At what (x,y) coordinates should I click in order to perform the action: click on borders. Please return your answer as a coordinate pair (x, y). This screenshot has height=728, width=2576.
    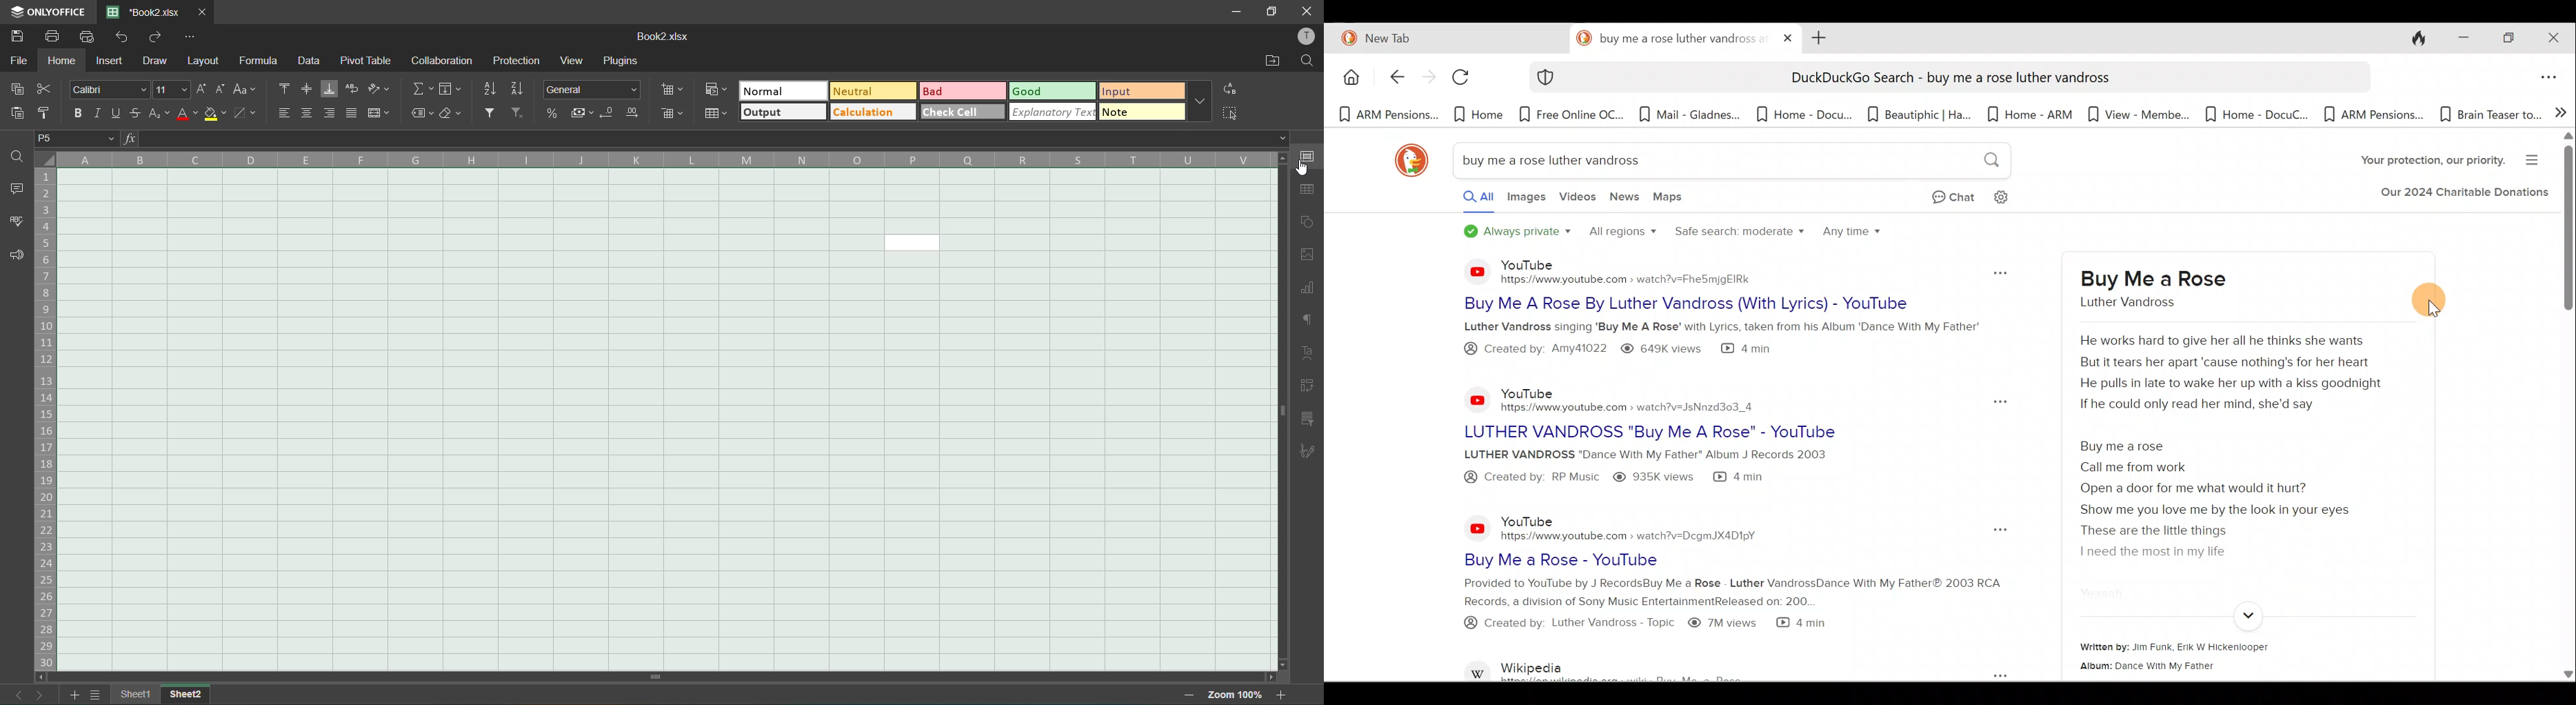
    Looking at the image, I should click on (249, 115).